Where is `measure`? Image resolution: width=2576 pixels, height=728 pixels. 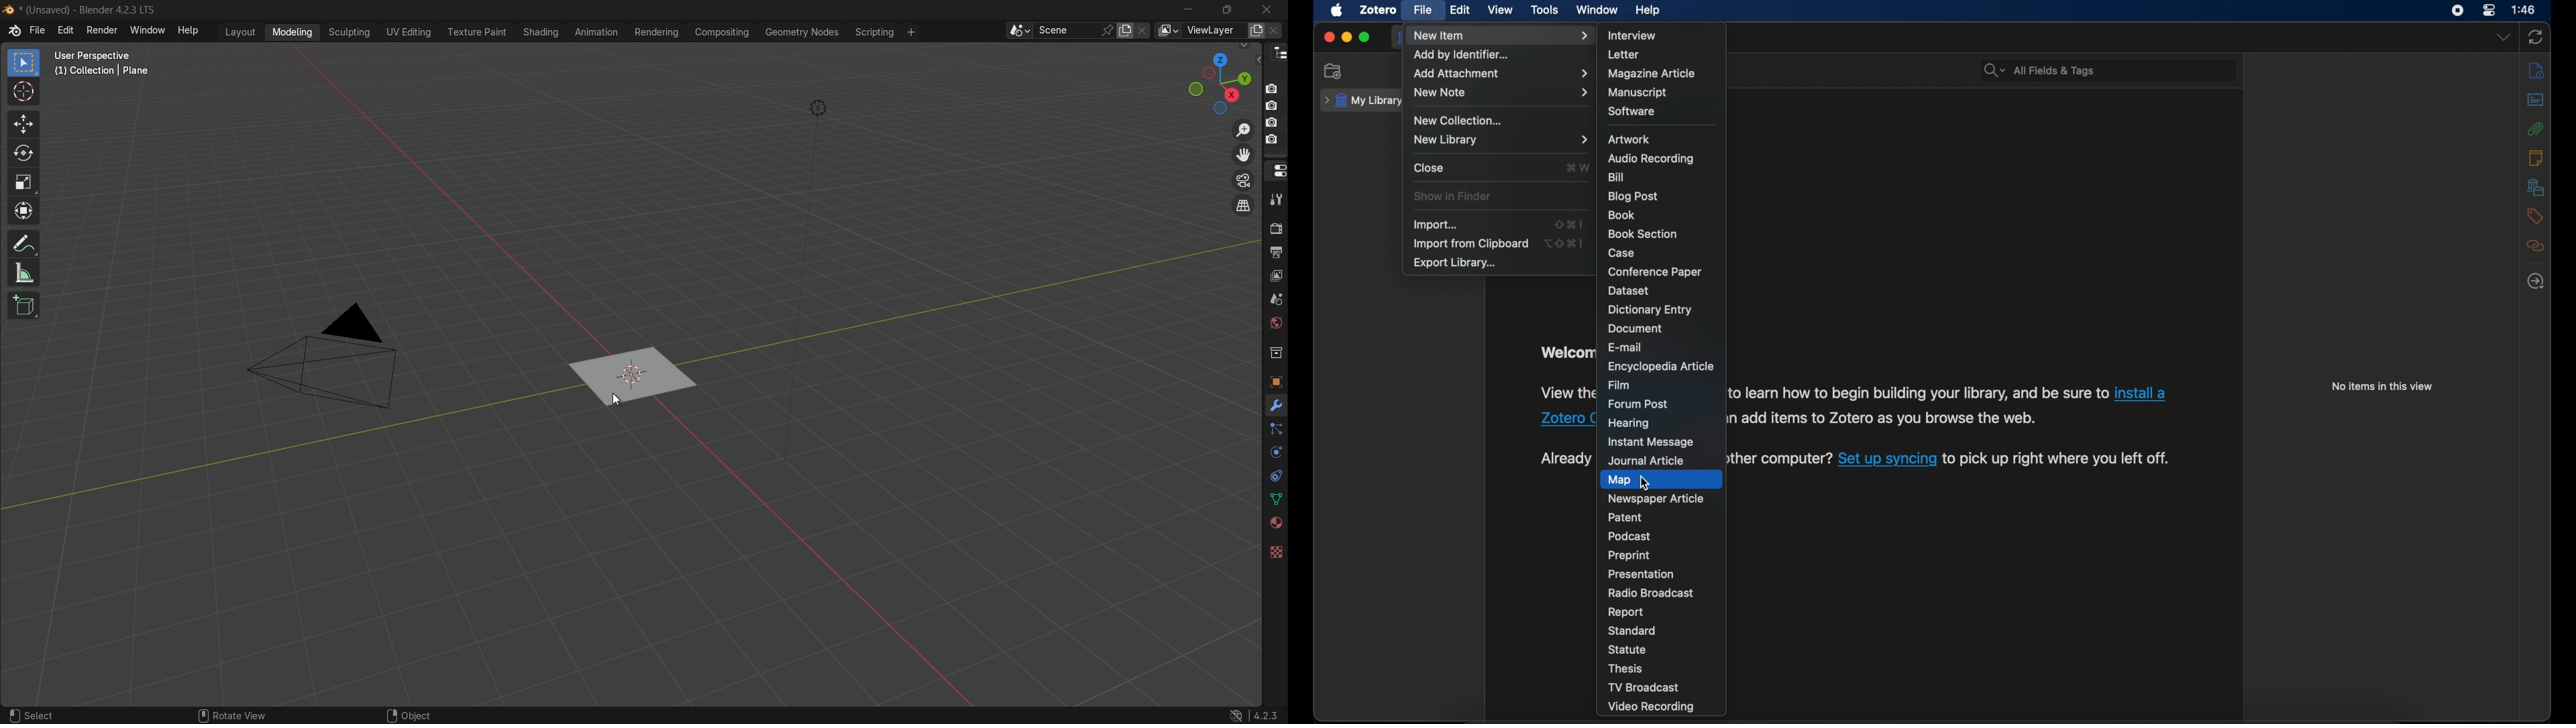 measure is located at coordinates (25, 276).